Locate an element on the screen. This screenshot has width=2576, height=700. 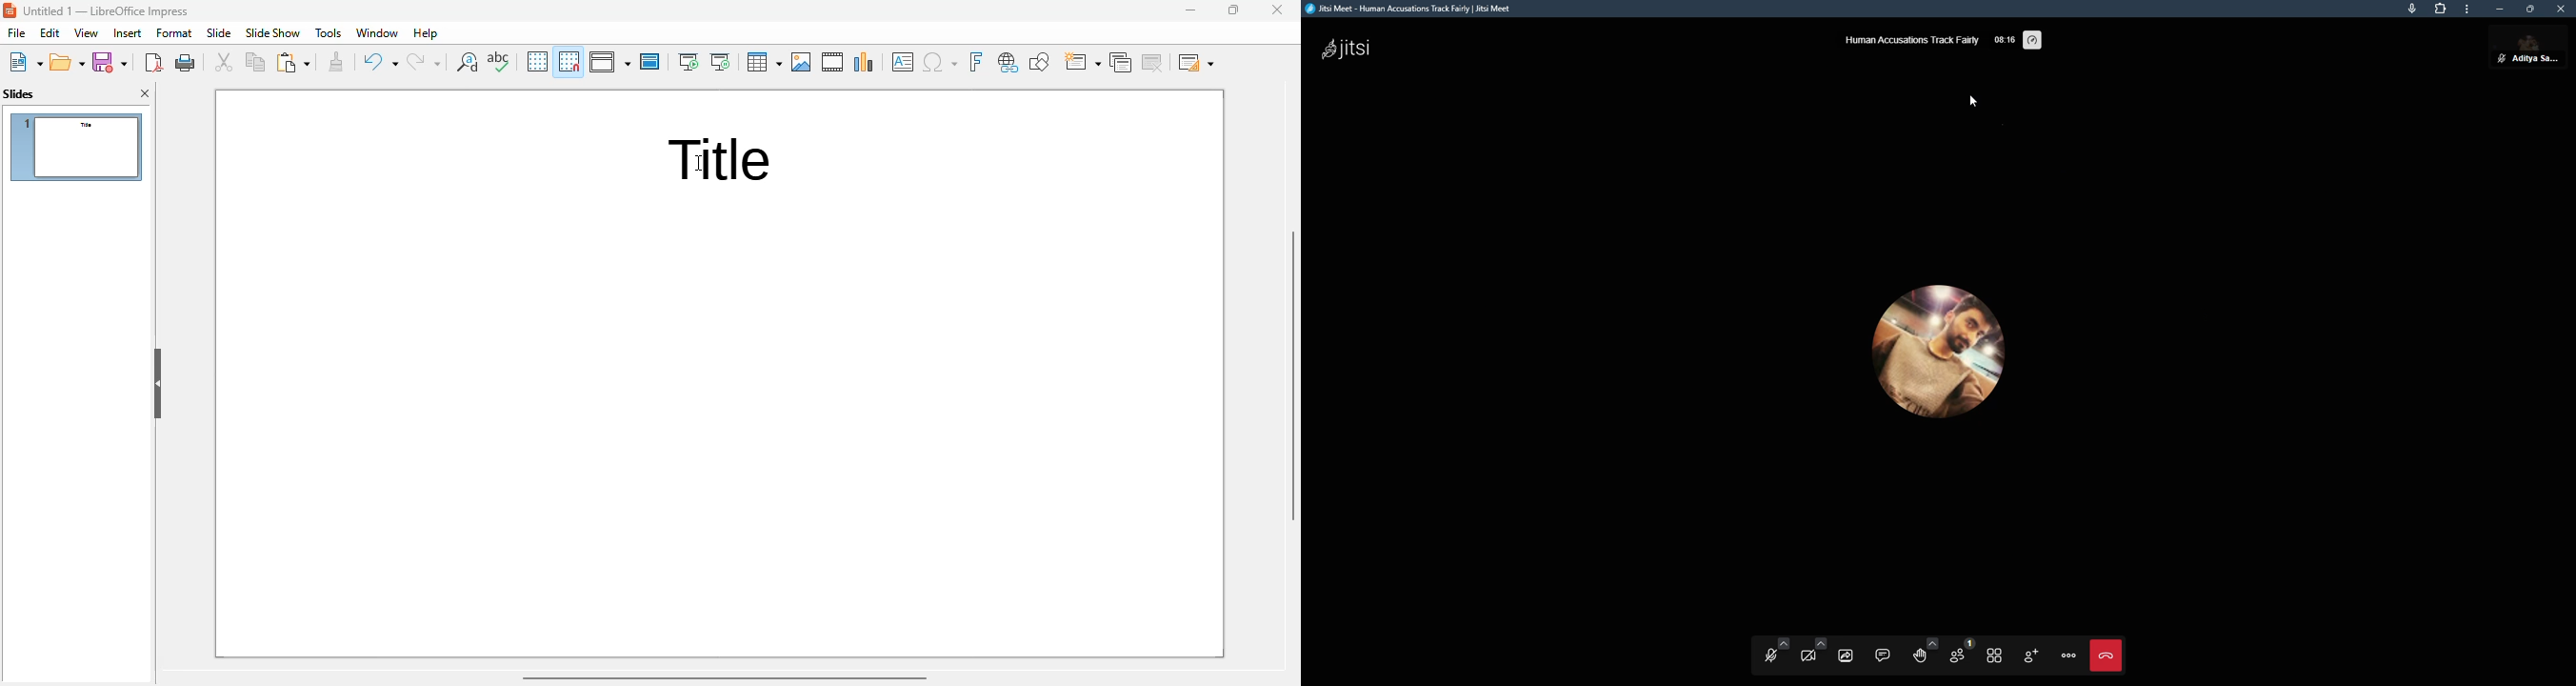
maximize is located at coordinates (1234, 10).